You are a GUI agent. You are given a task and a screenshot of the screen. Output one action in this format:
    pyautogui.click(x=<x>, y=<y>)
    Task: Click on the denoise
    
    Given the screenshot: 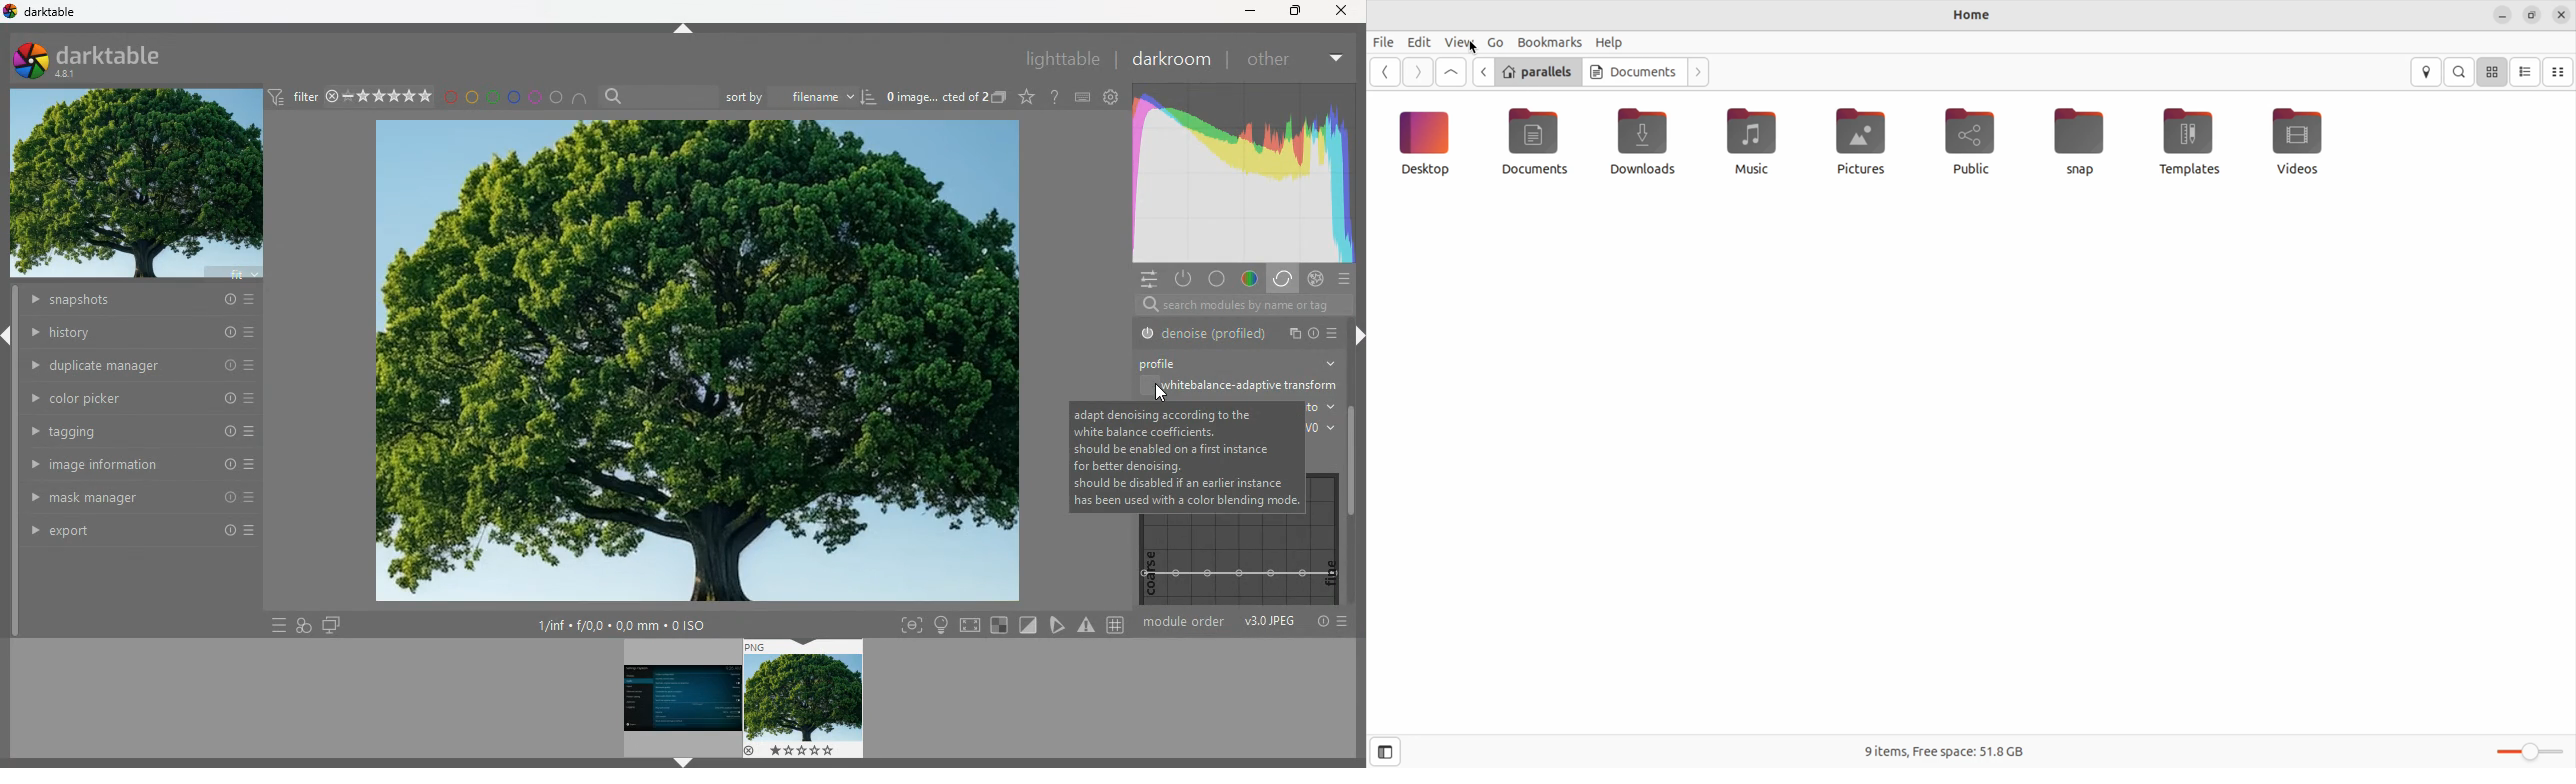 What is the action you would take?
    pyautogui.click(x=1204, y=333)
    